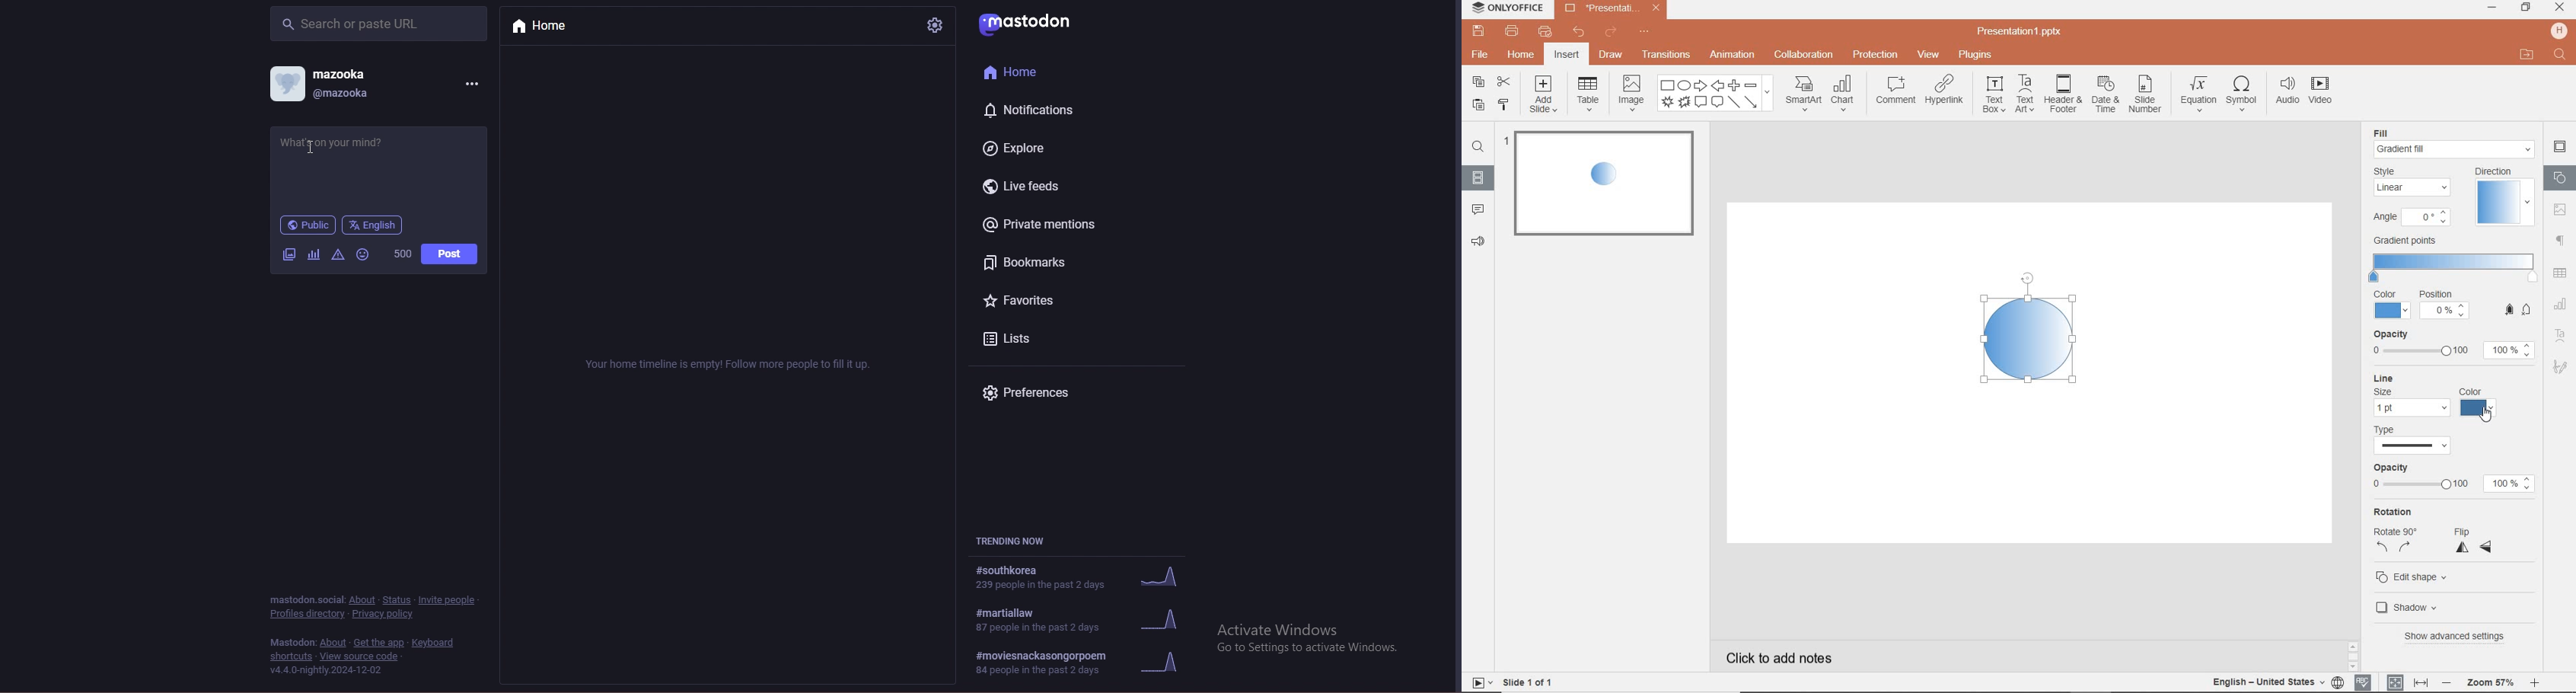  What do you see at coordinates (1538, 185) in the screenshot?
I see `slide` at bounding box center [1538, 185].